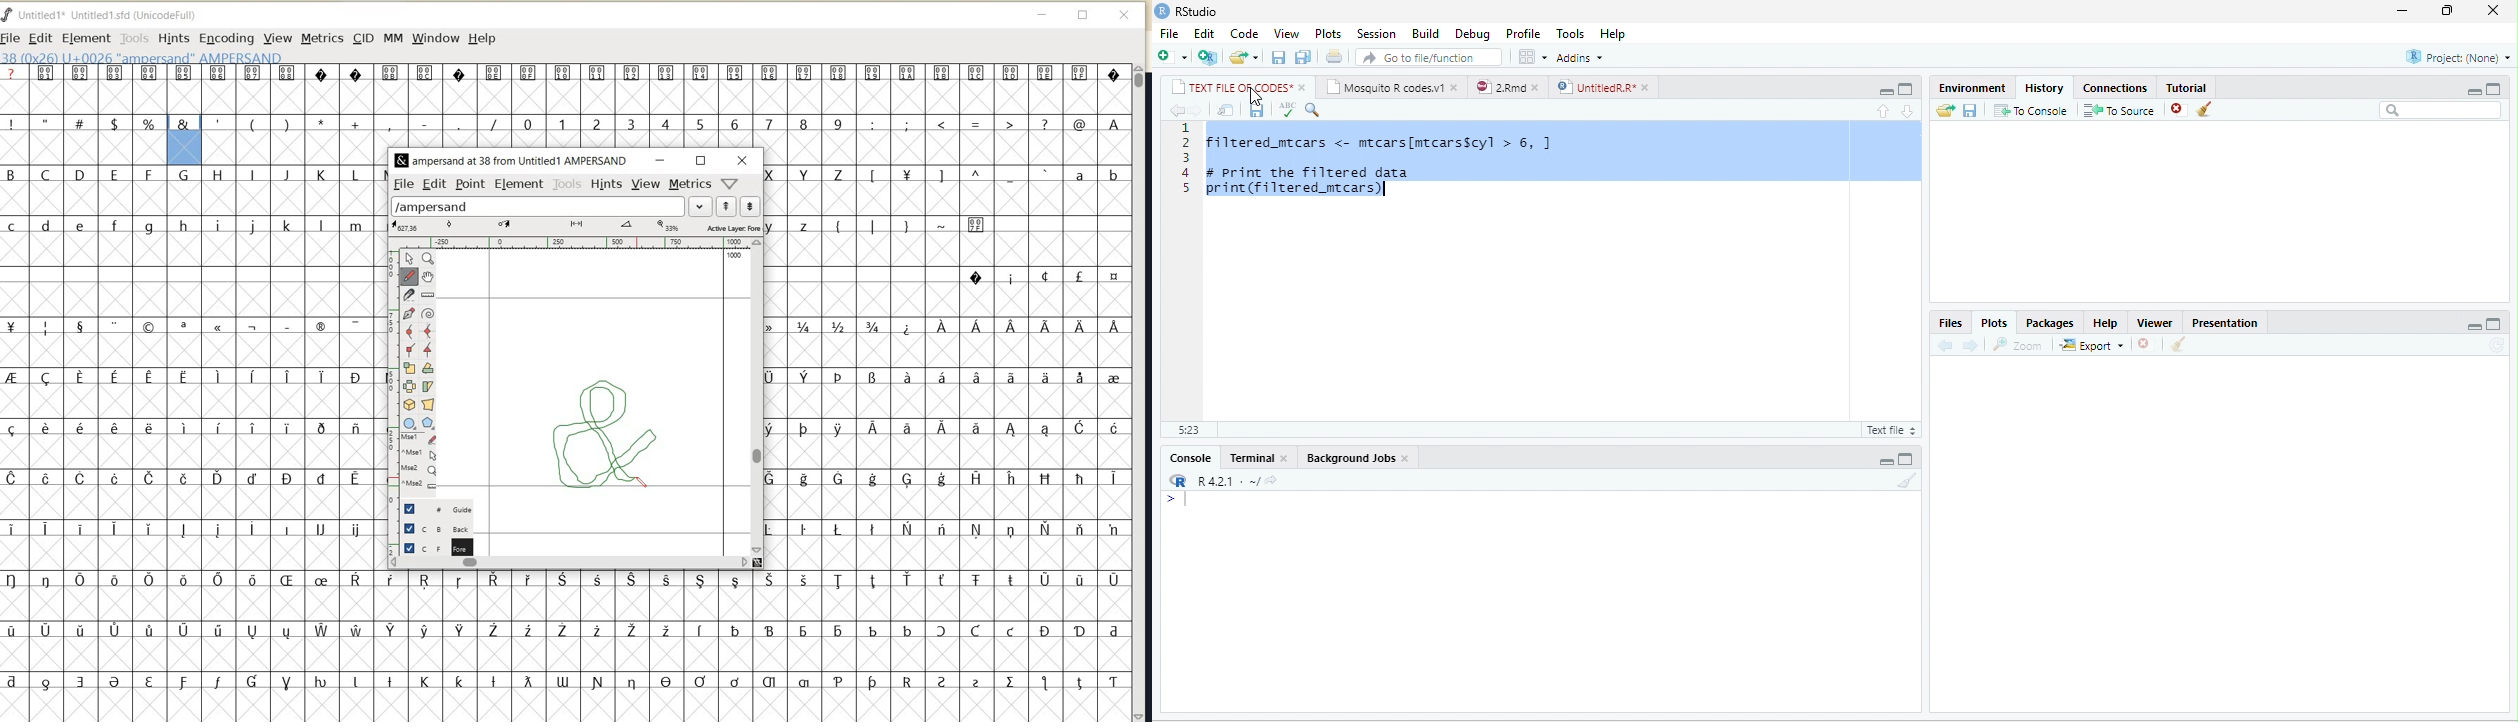 This screenshot has height=728, width=2520. I want to click on expand, so click(701, 205).